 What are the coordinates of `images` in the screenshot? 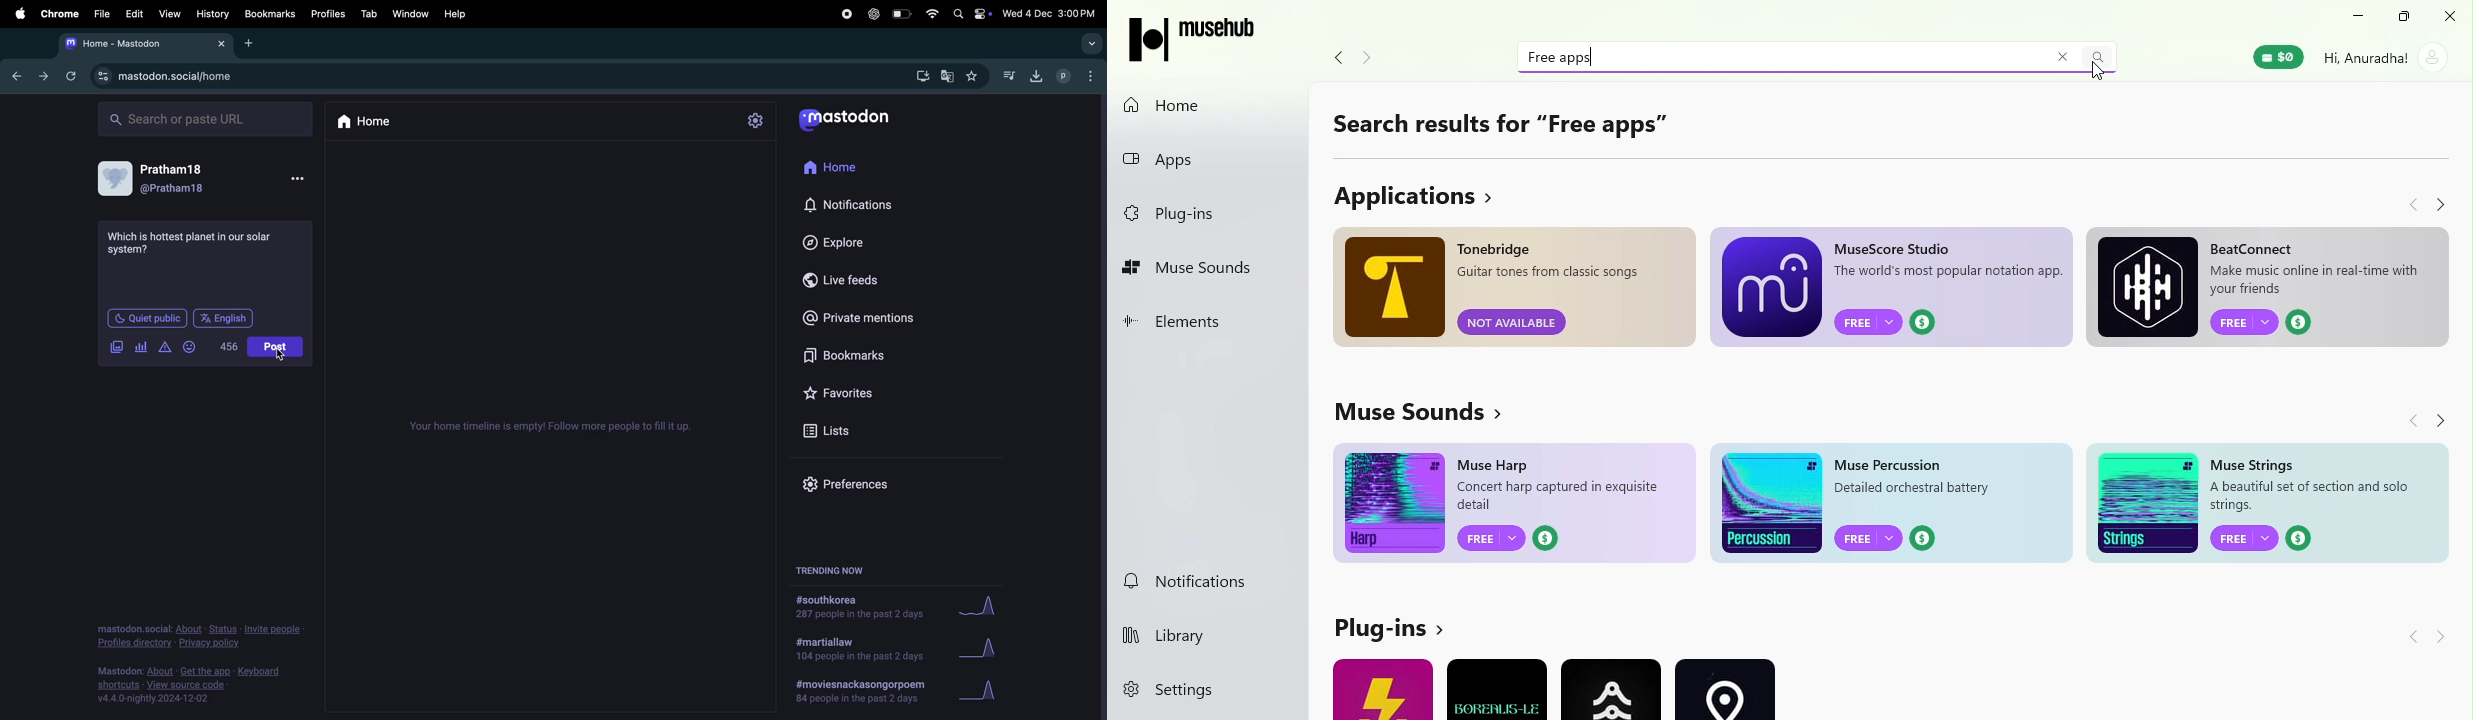 It's located at (116, 347).